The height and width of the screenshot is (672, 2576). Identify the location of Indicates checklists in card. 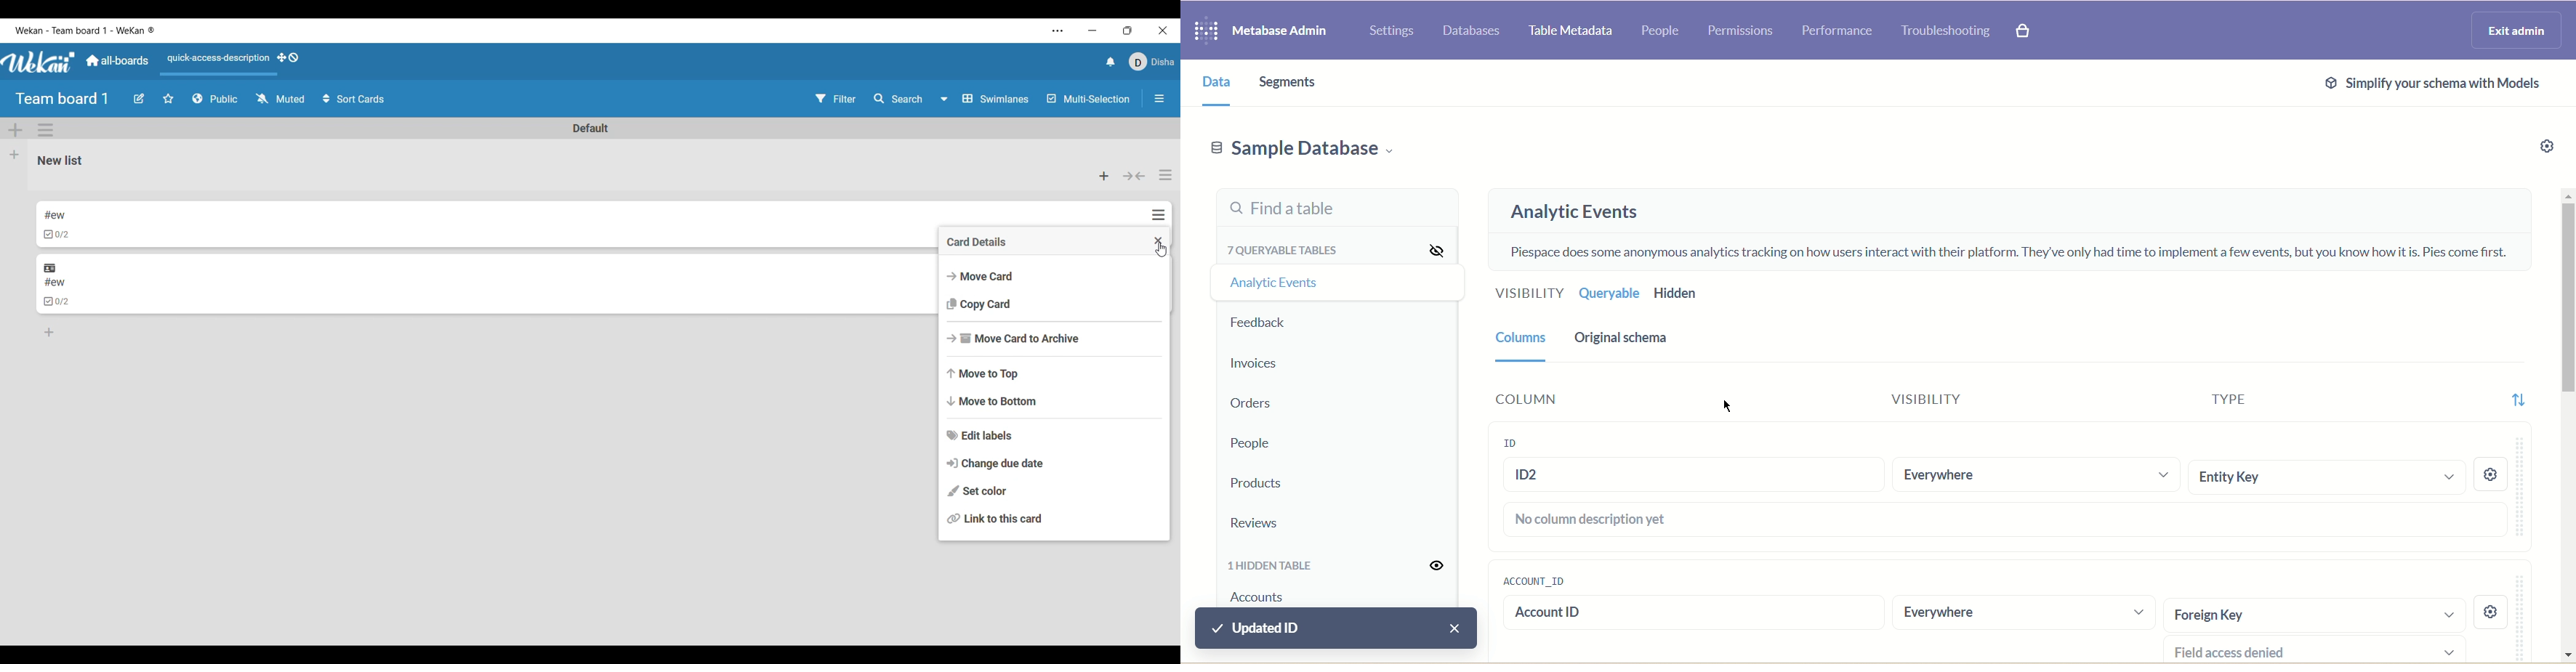
(57, 234).